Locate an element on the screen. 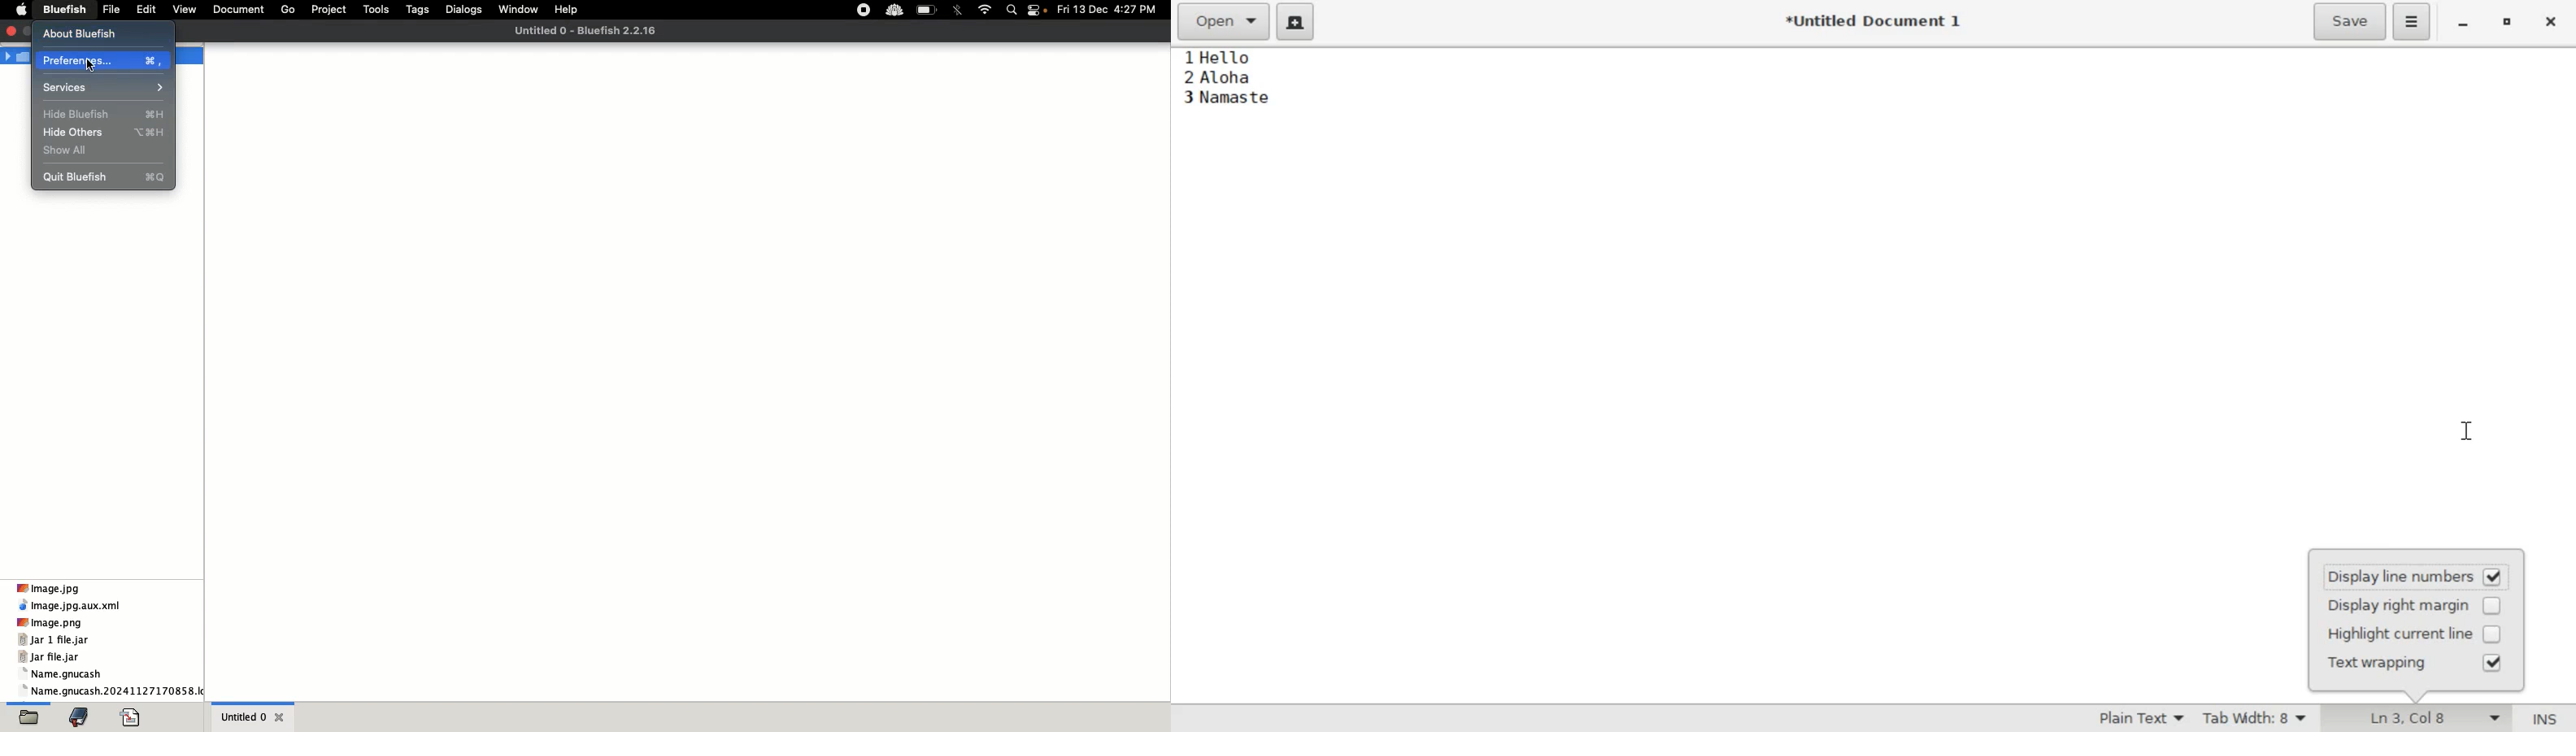 This screenshot has width=2576, height=756. Project  is located at coordinates (330, 11).